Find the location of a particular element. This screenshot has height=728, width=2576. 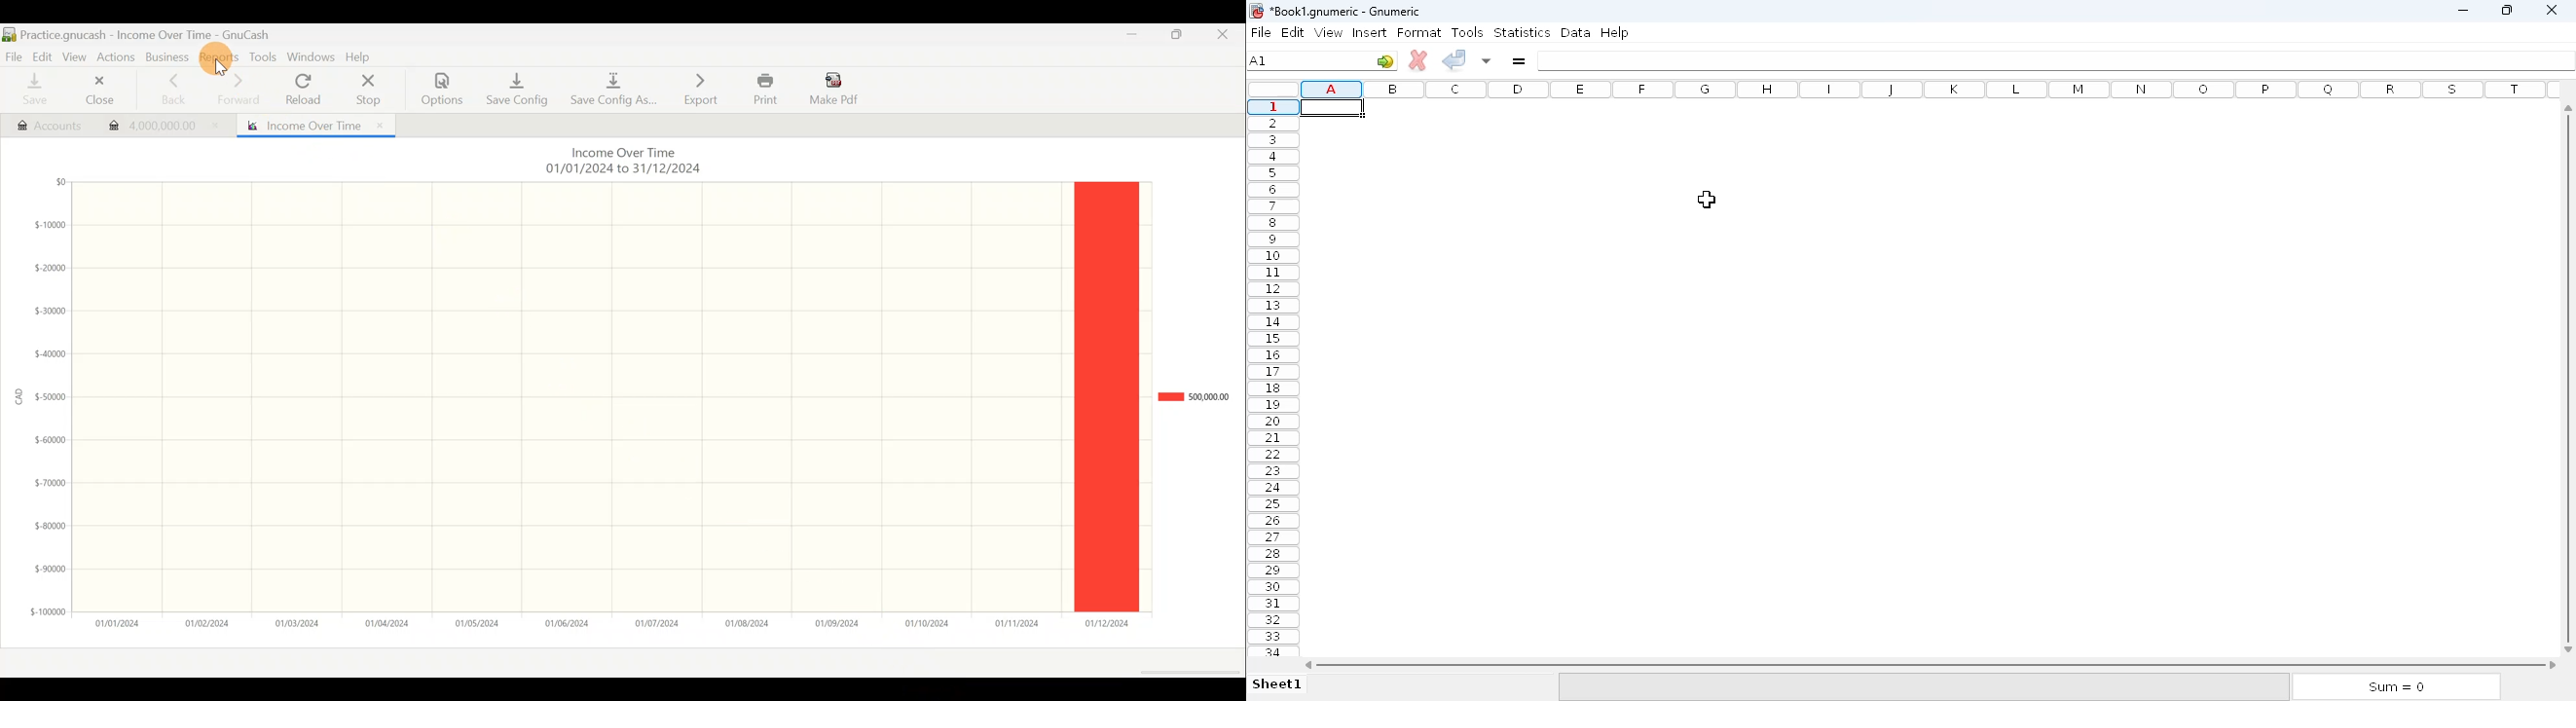

Options is located at coordinates (435, 89).